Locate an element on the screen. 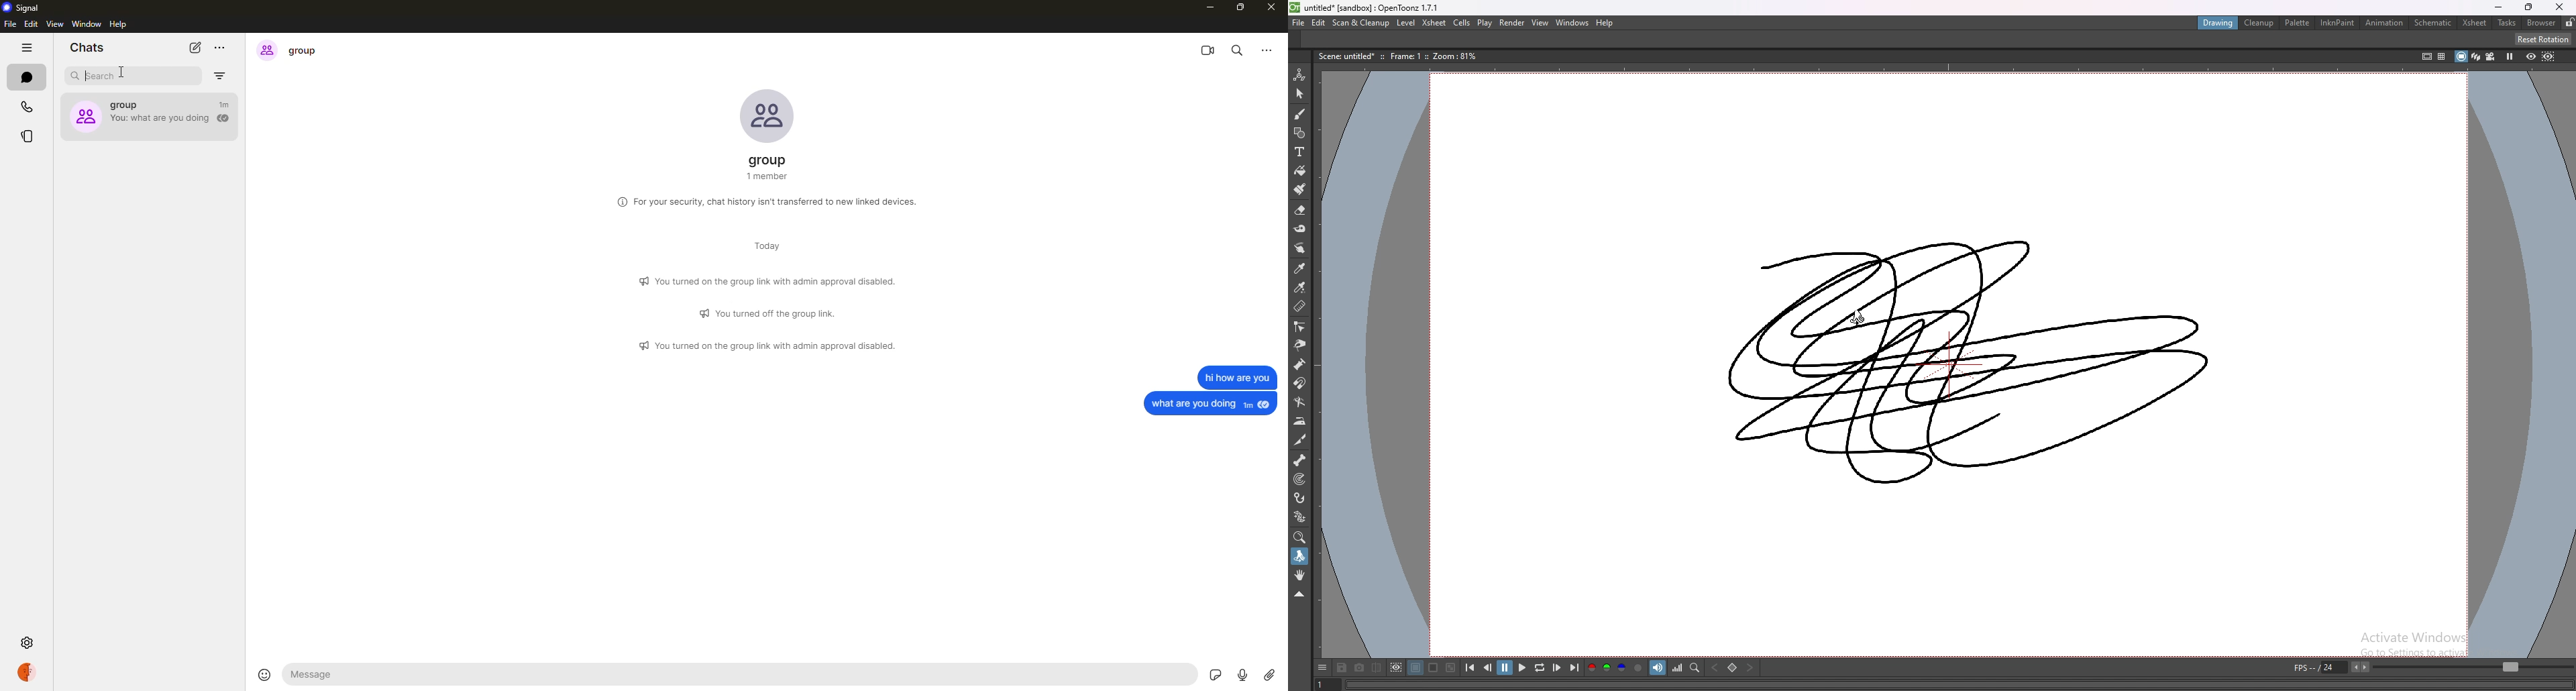 Image resolution: width=2576 pixels, height=700 pixels. red channel is located at coordinates (1591, 668).